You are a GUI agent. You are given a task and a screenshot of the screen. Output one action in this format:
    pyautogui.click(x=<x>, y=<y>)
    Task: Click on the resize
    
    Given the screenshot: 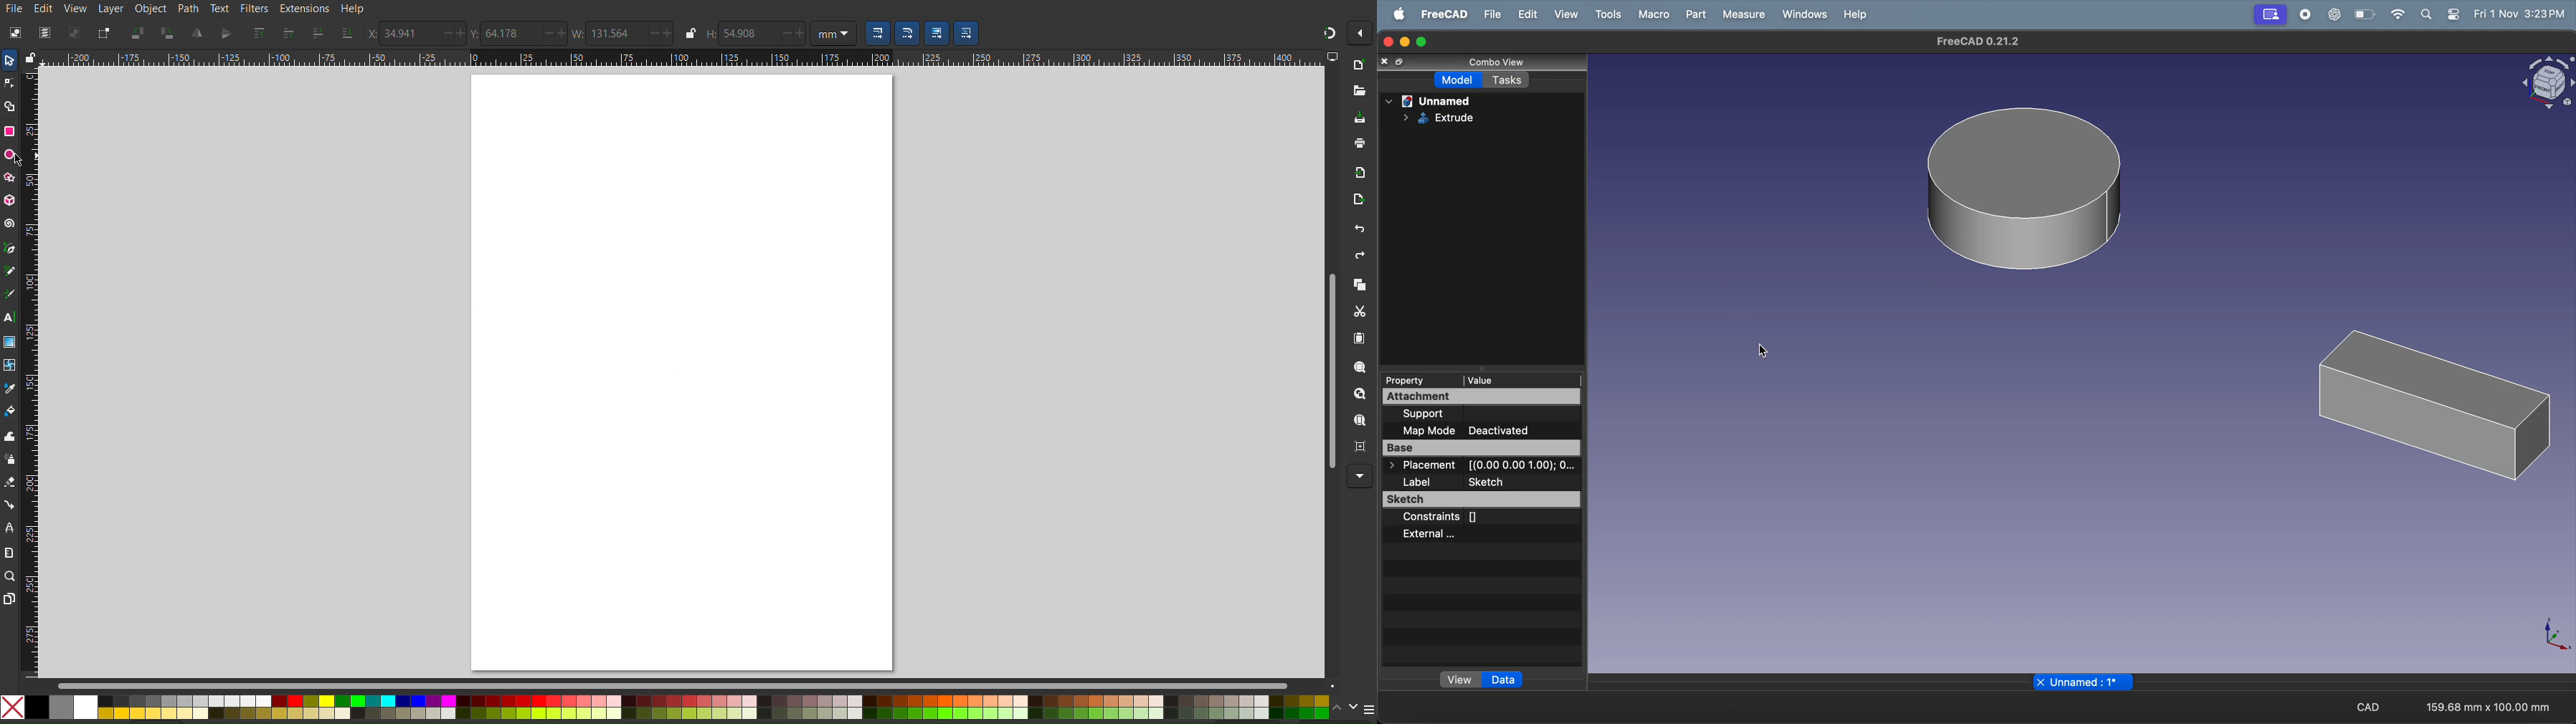 What is the action you would take?
    pyautogui.click(x=1401, y=62)
    